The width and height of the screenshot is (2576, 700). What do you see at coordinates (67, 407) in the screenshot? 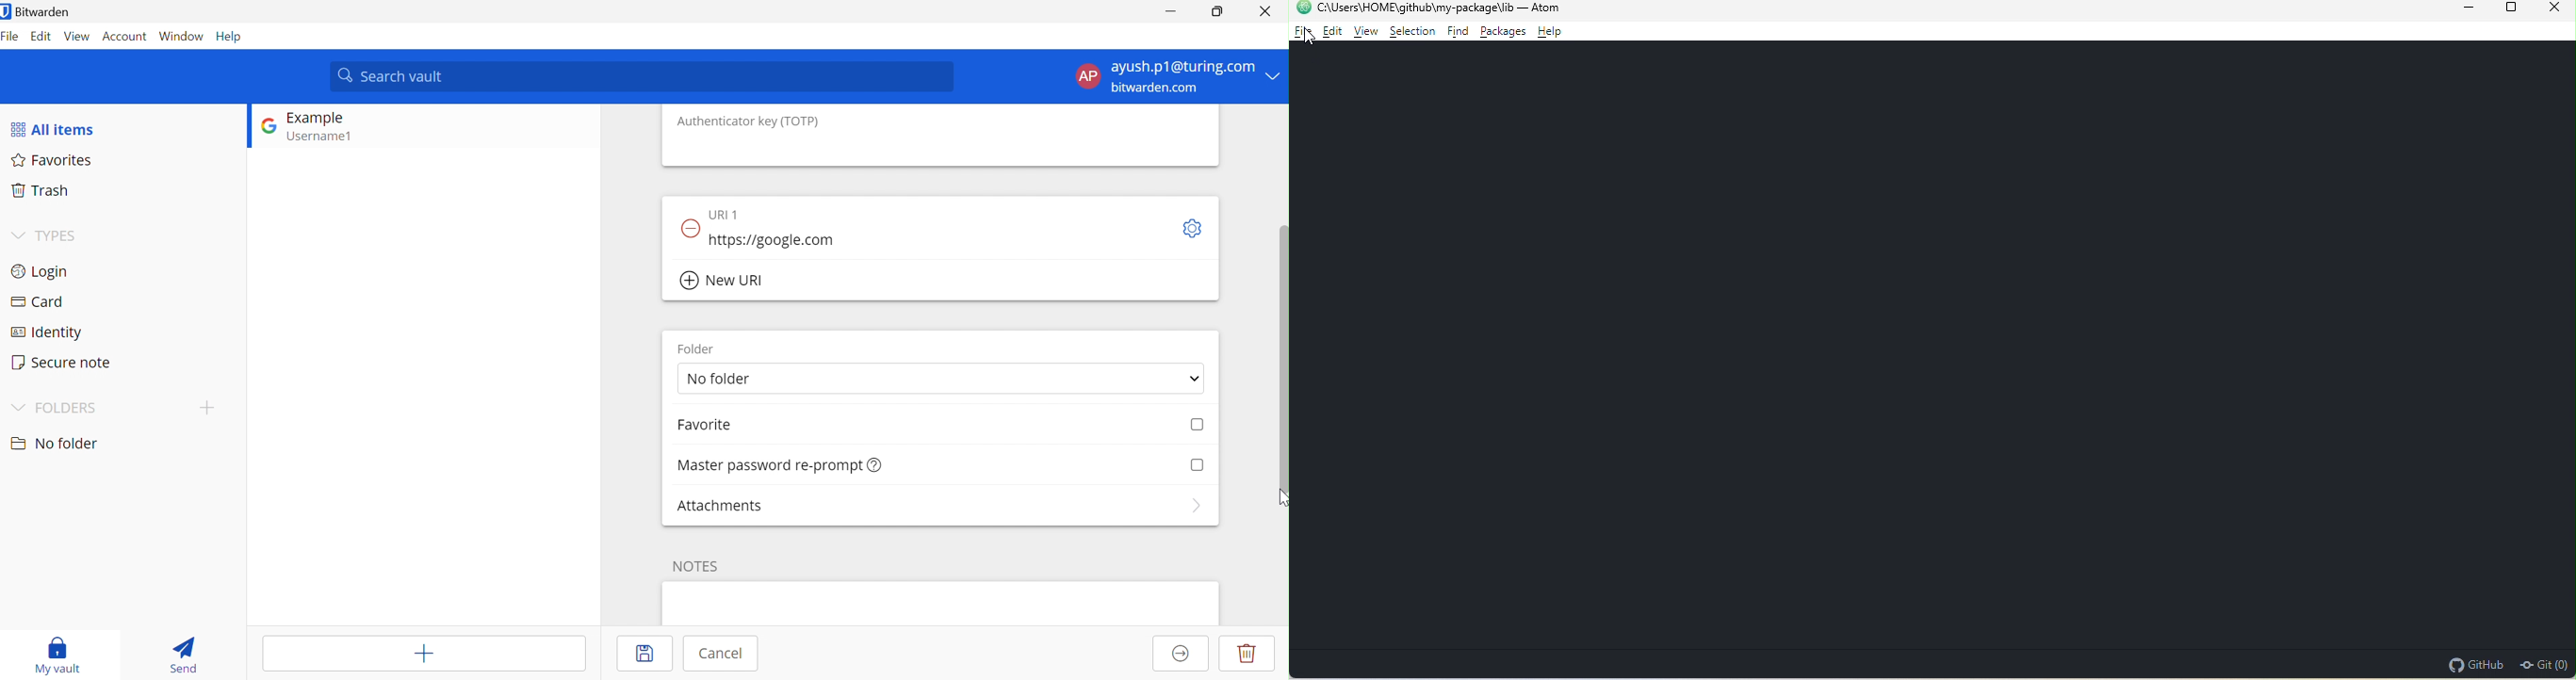
I see `FOLDER` at bounding box center [67, 407].